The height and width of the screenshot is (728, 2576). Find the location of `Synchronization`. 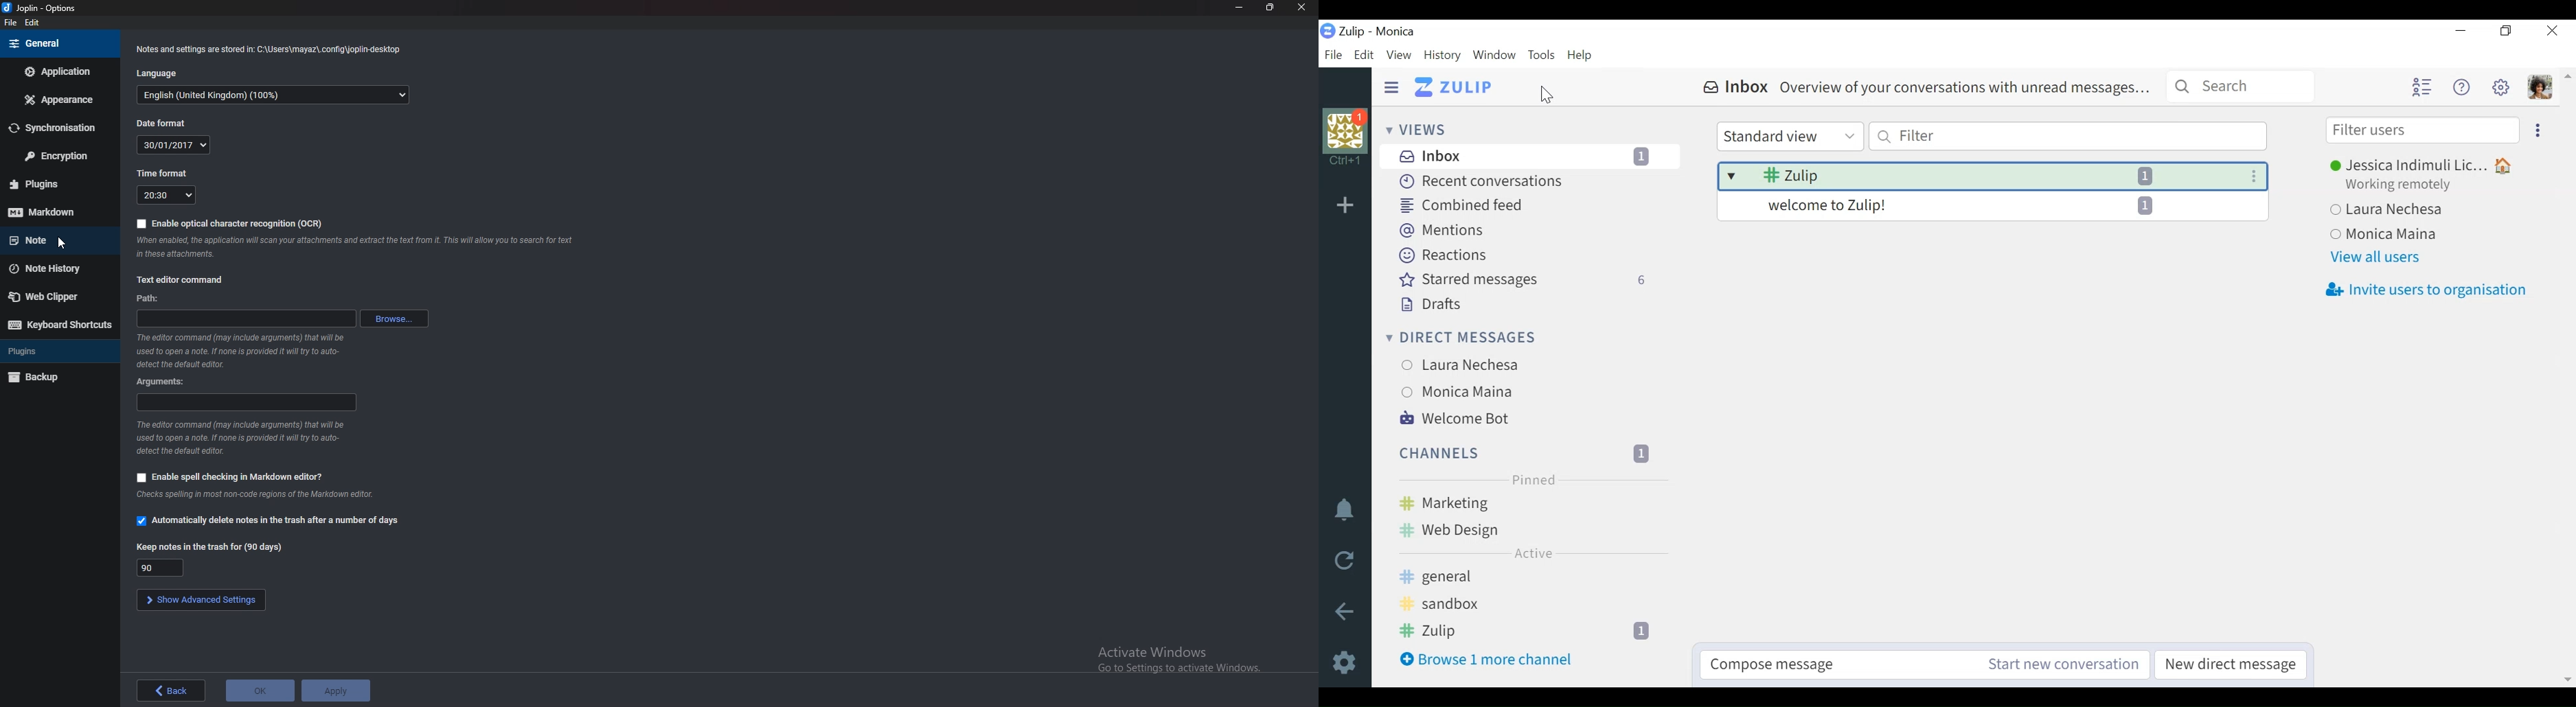

Synchronization is located at coordinates (59, 128).